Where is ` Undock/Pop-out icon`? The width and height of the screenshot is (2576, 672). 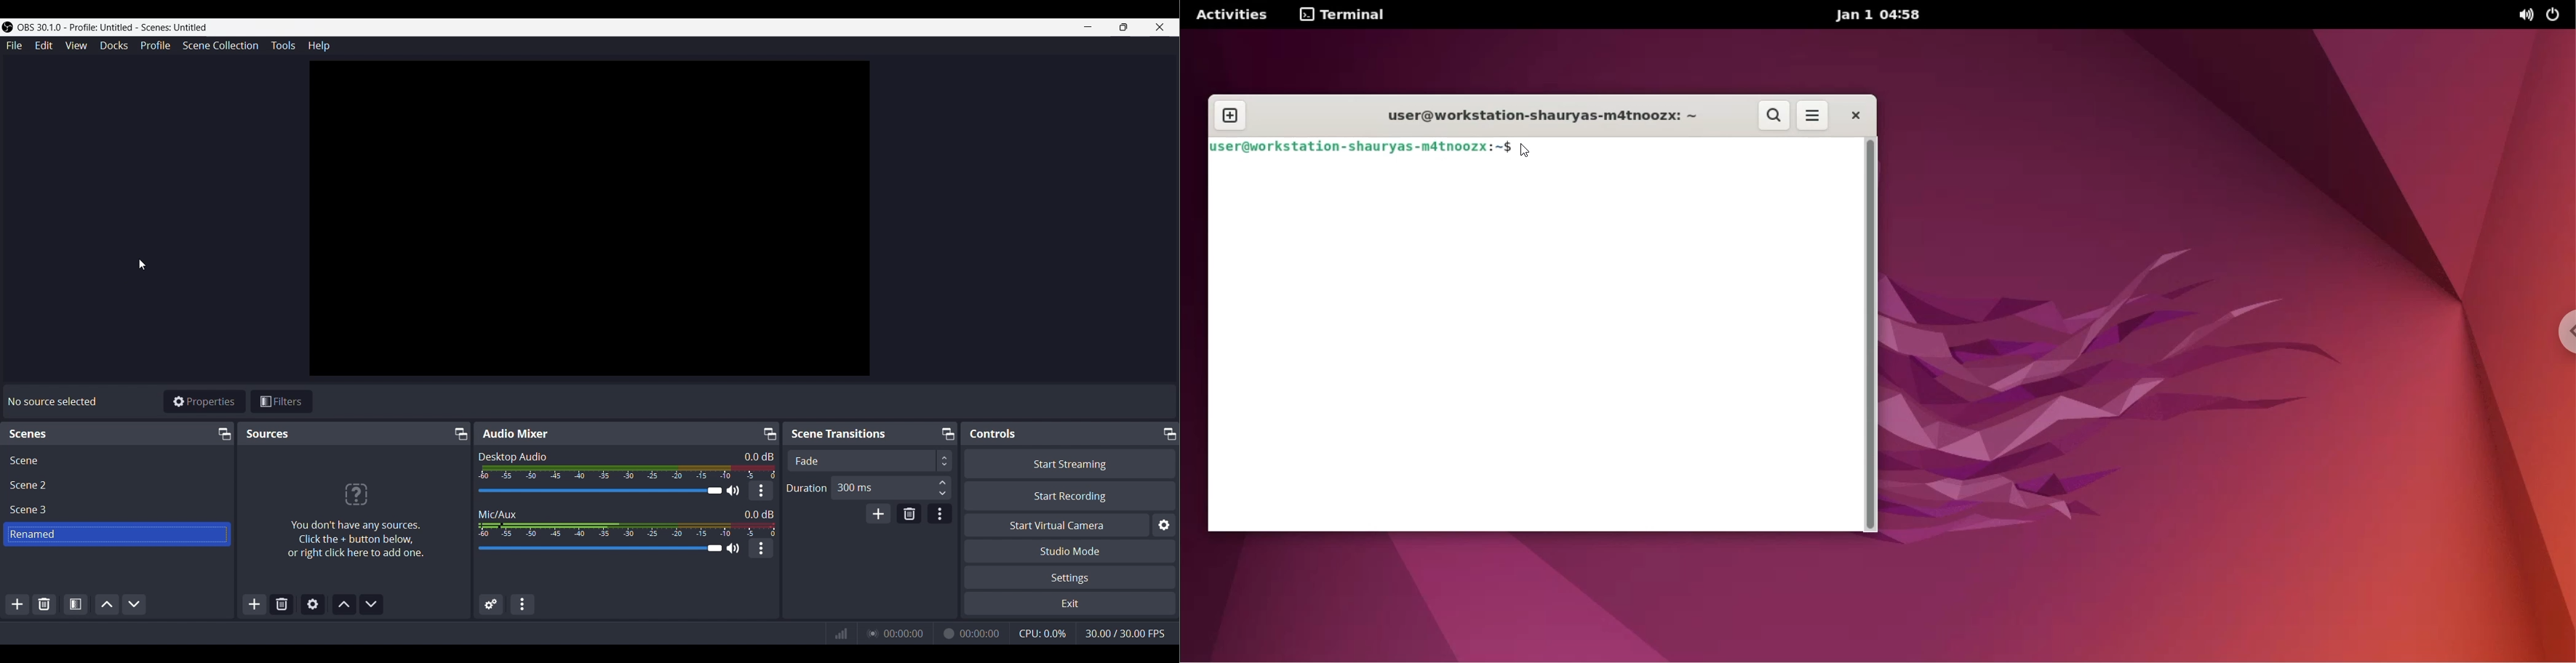
 Undock/Pop-out icon is located at coordinates (770, 433).